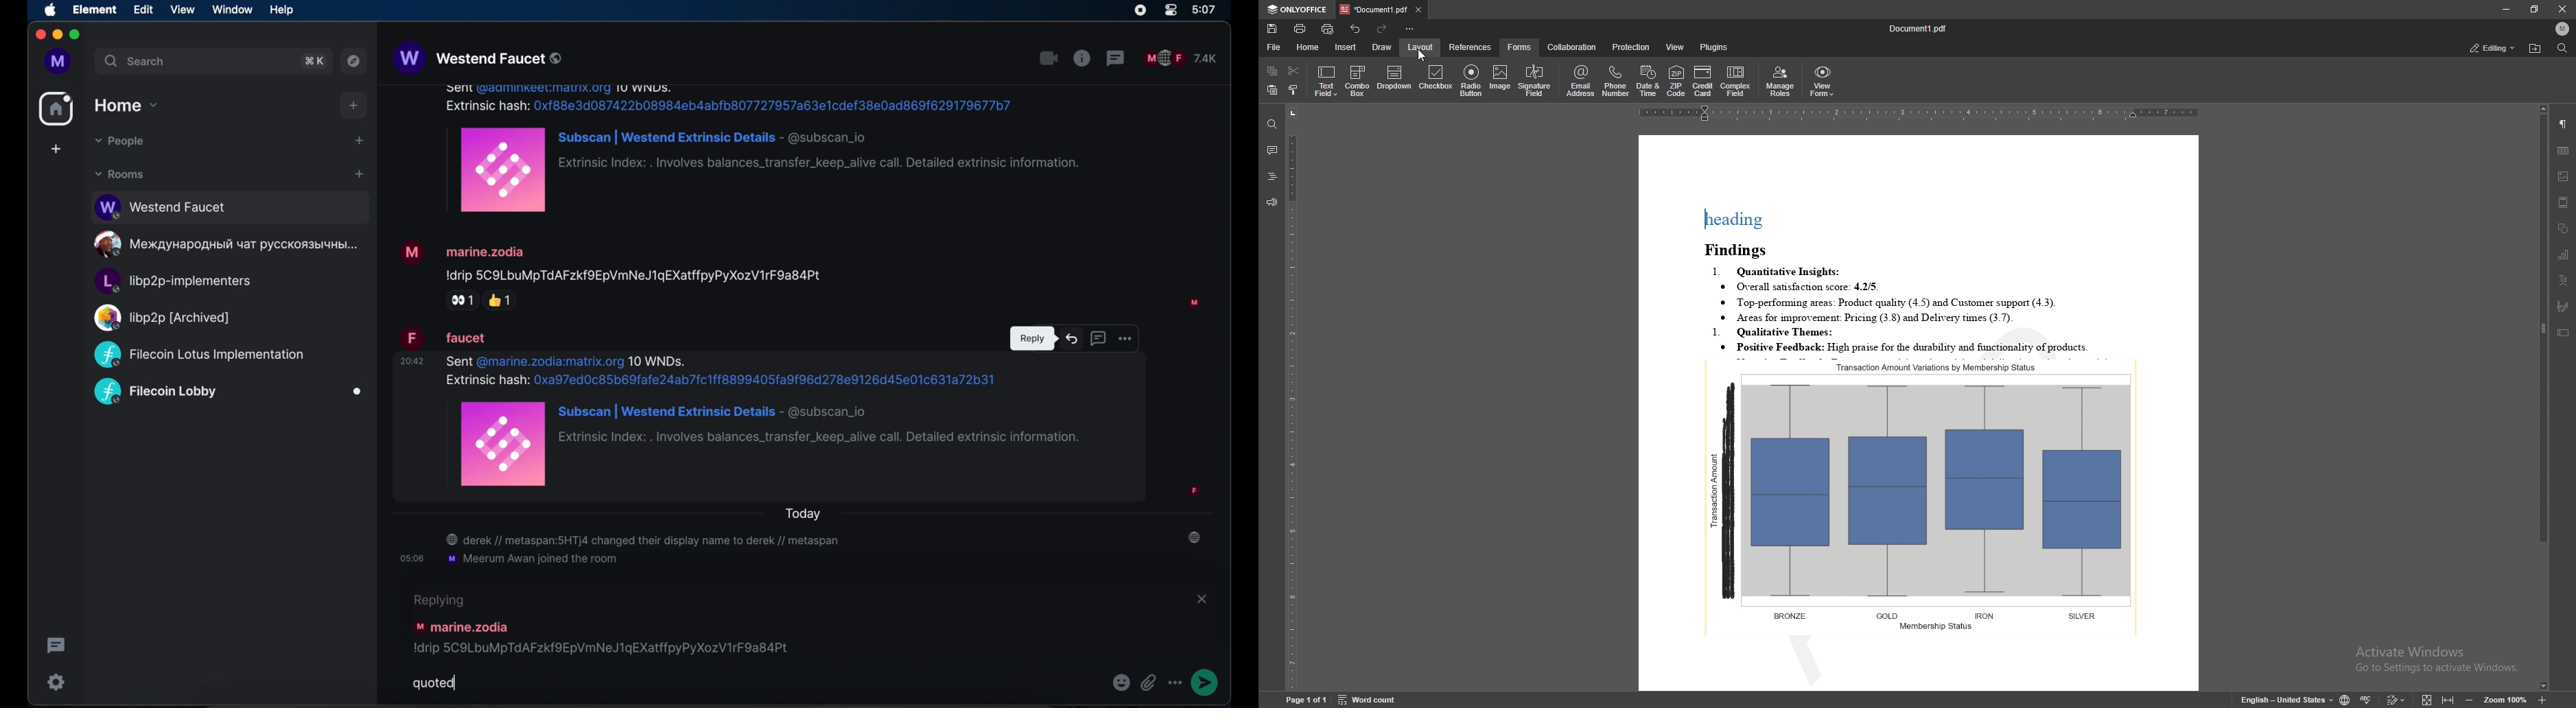 The height and width of the screenshot is (728, 2576). Describe the element at coordinates (359, 140) in the screenshot. I see `start chat` at that location.